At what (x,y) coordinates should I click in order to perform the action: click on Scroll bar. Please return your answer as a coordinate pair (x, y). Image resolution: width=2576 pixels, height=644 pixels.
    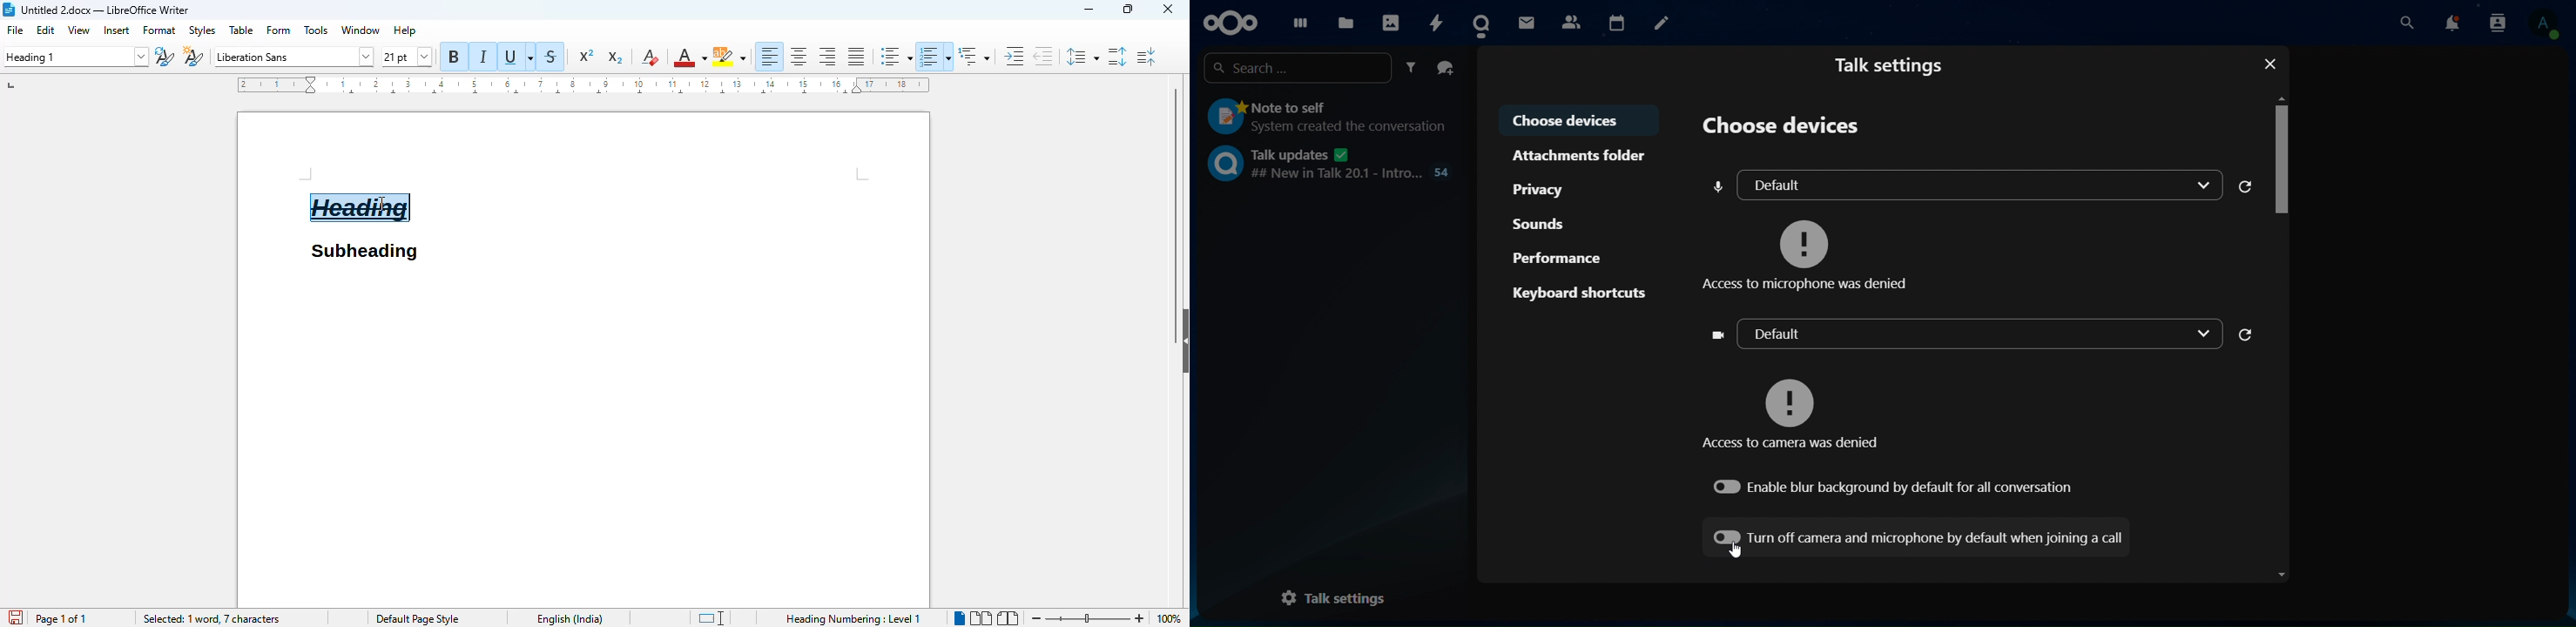
    Looking at the image, I should click on (2282, 337).